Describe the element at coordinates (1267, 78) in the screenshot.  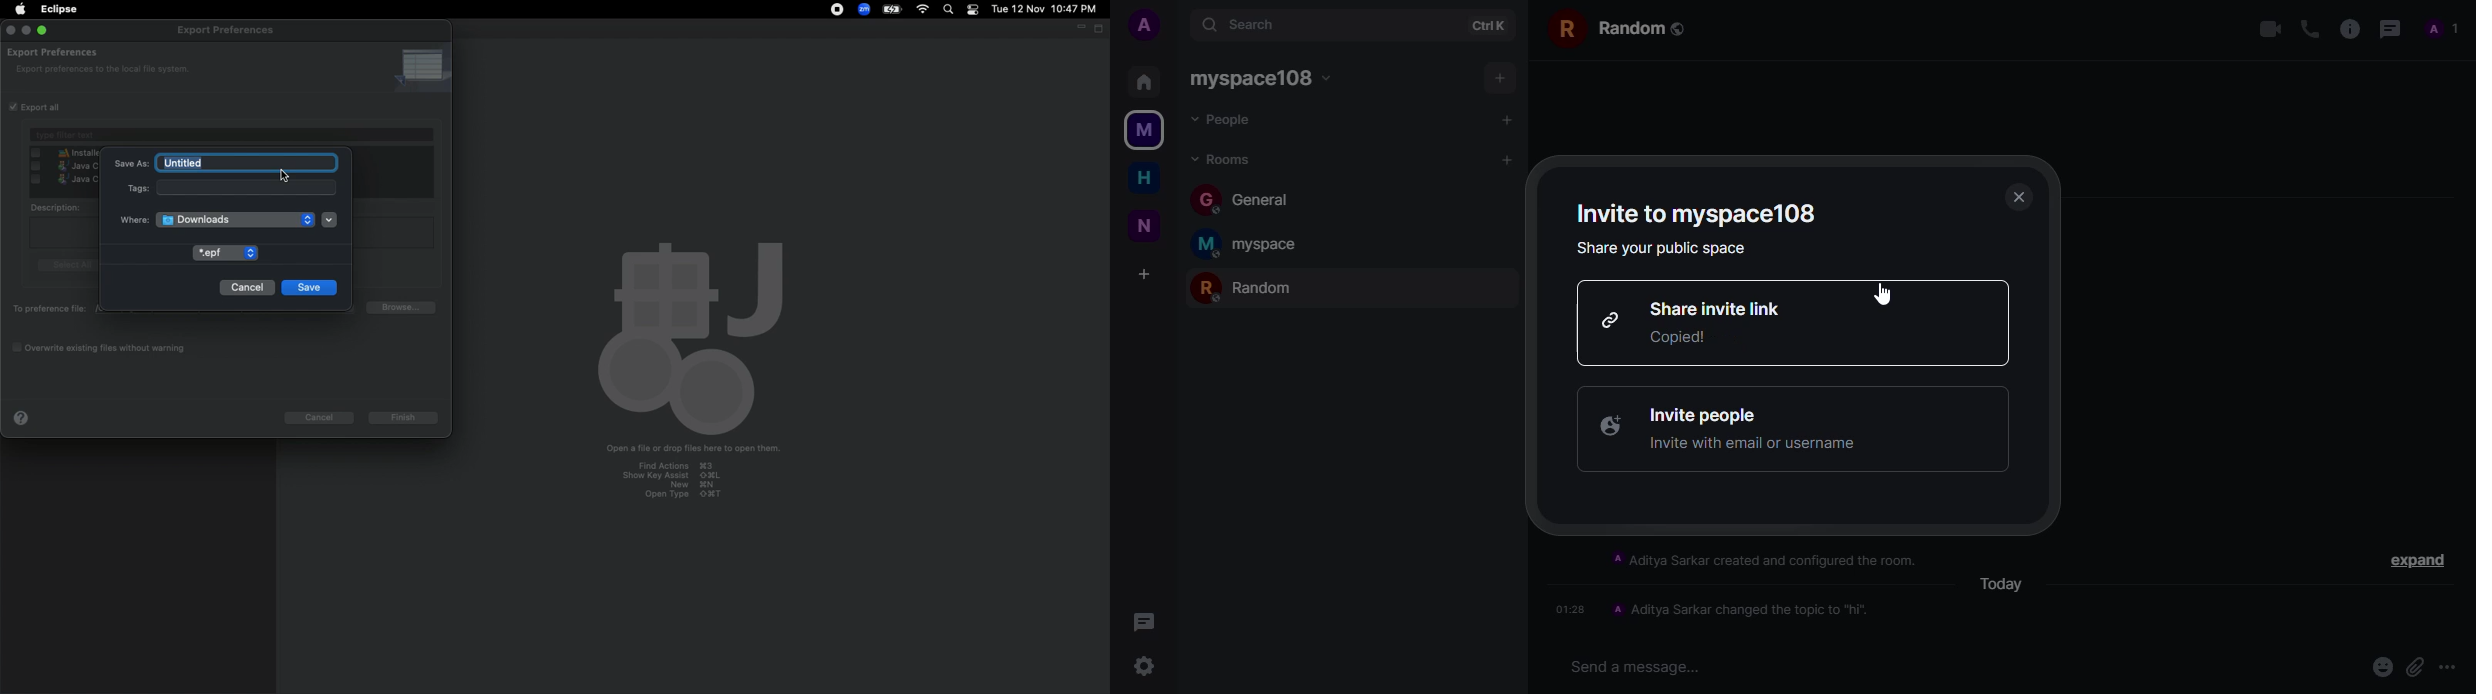
I see `myspace108` at that location.